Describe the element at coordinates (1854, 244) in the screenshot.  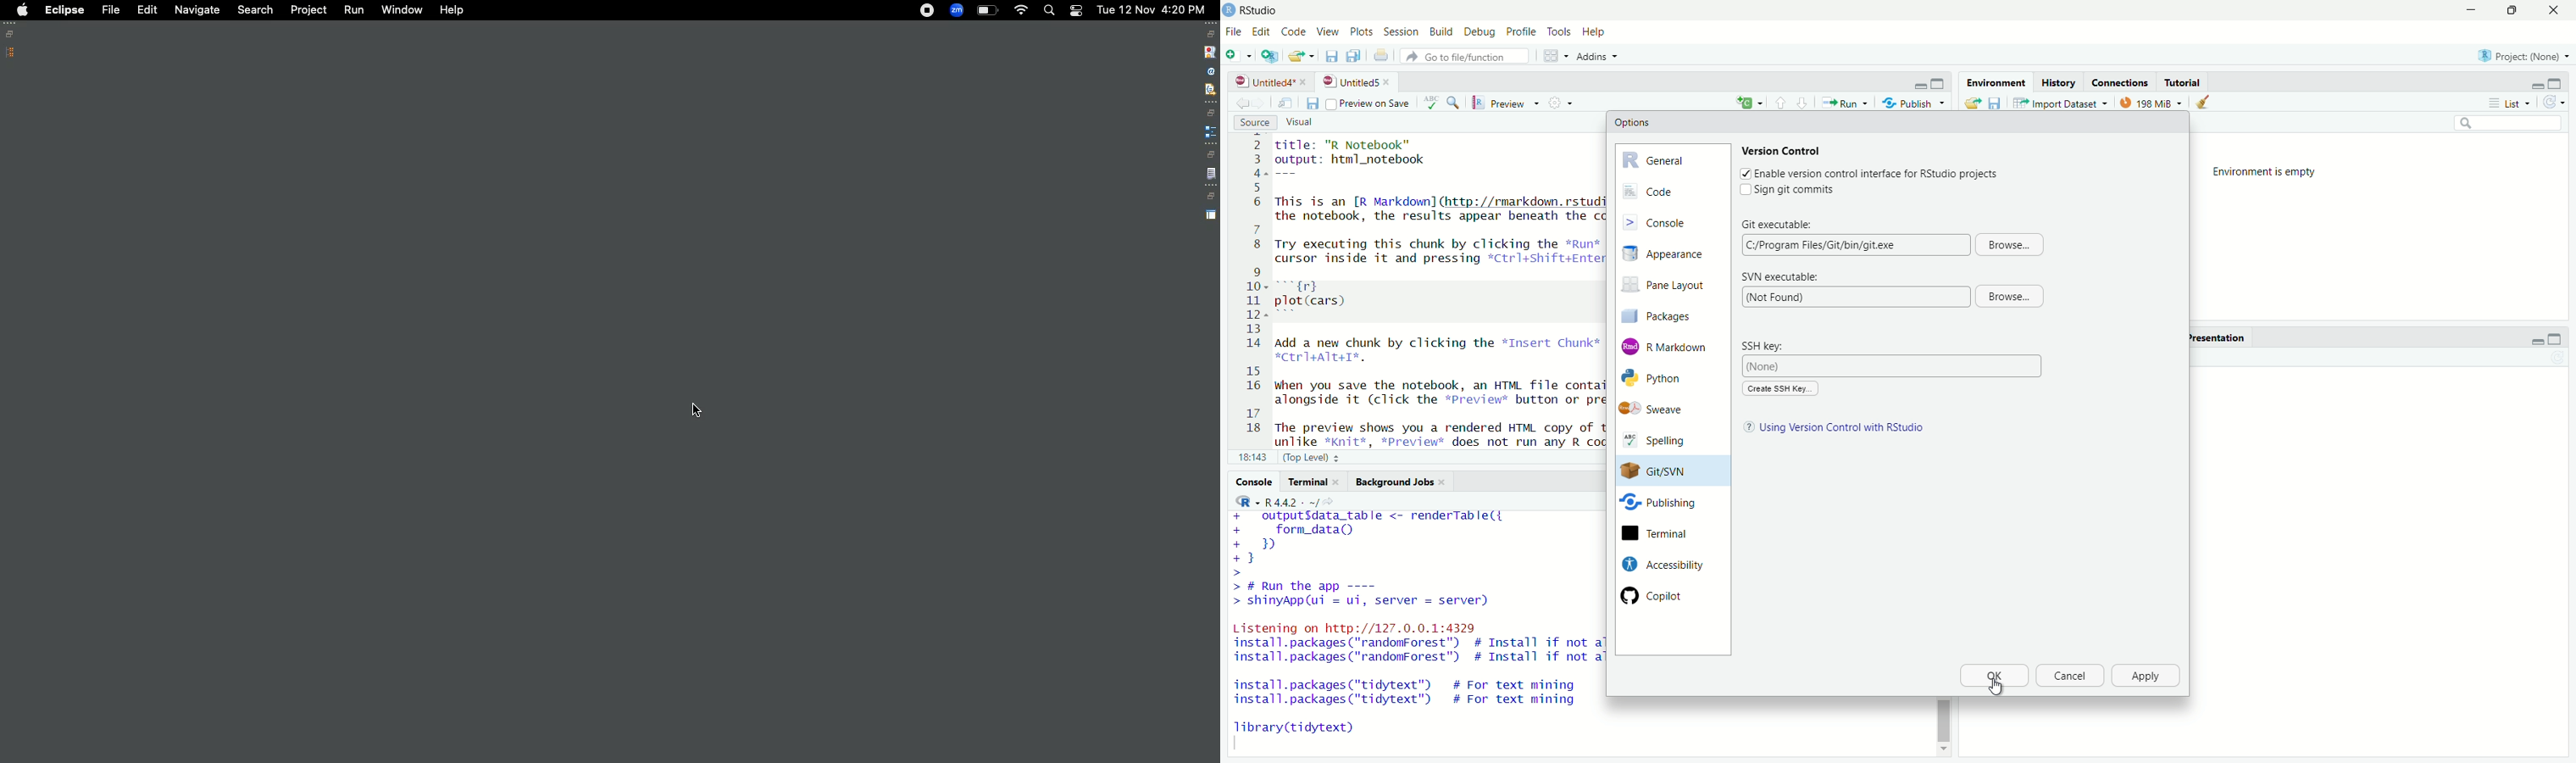
I see `| ¢/Program Files/Git/bin/git.exe` at that location.